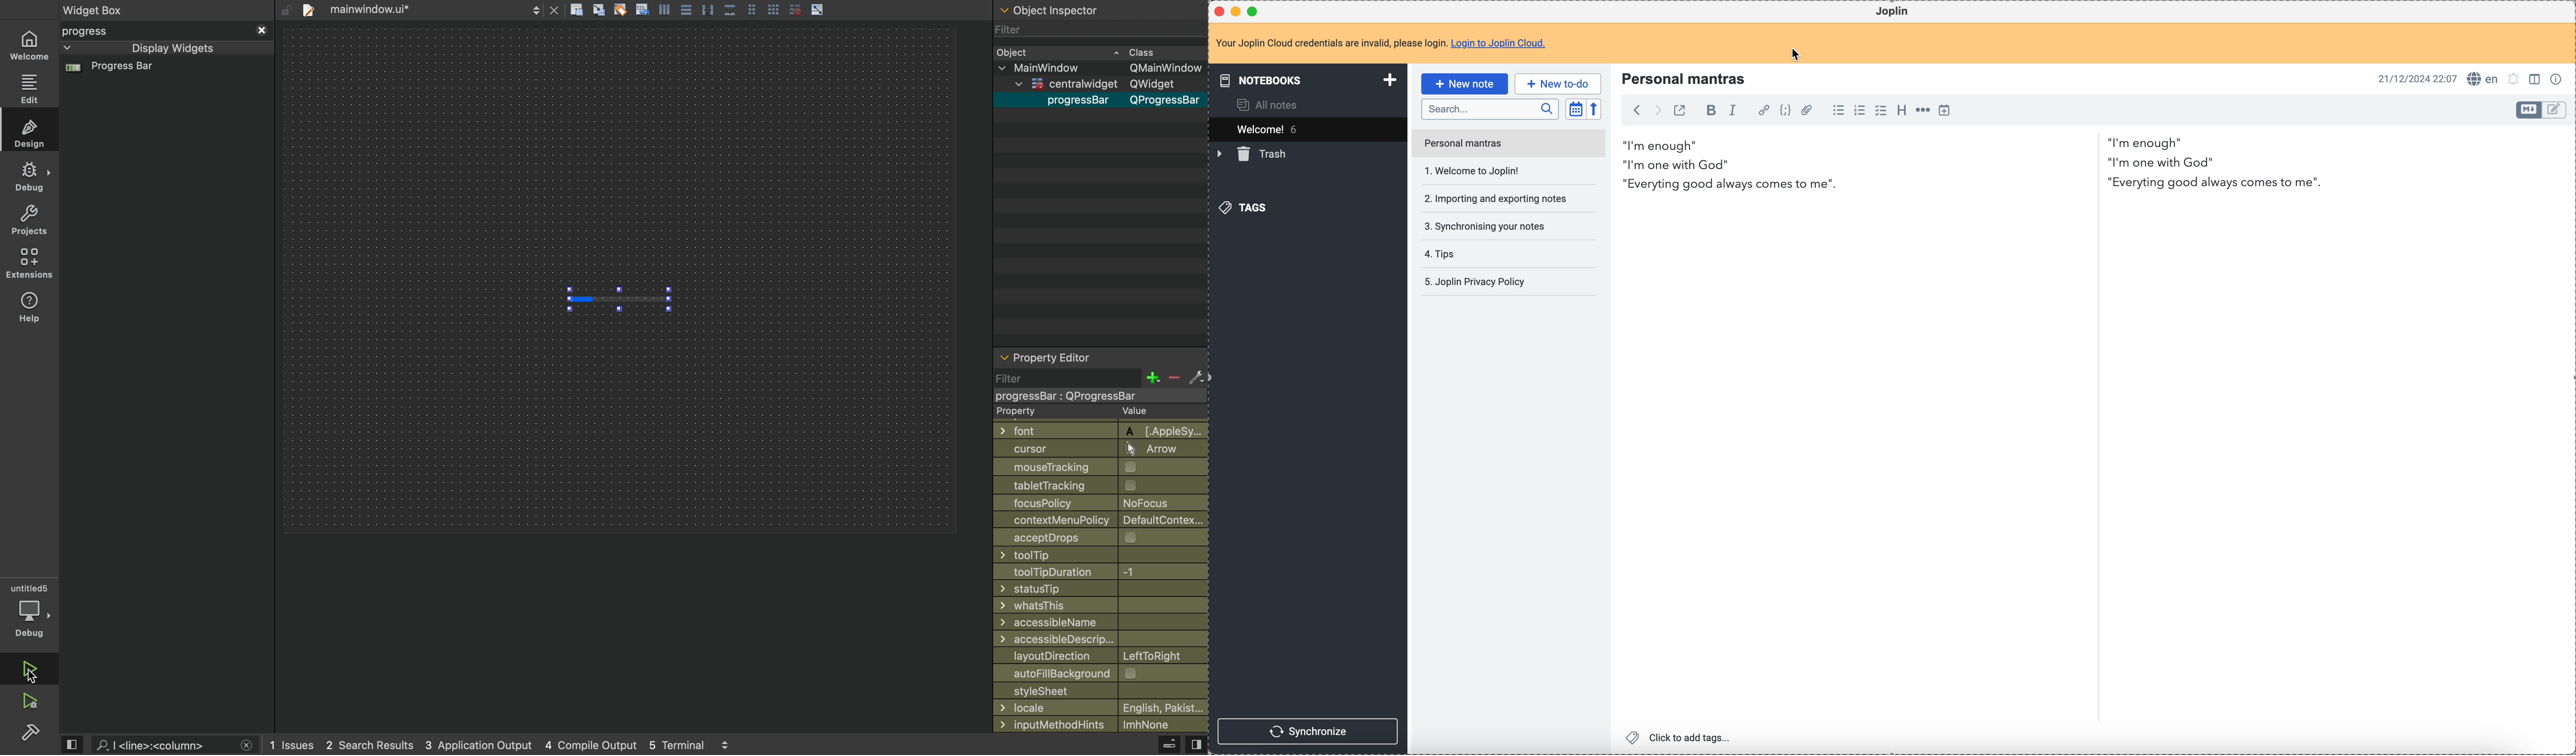 Image resolution: width=2576 pixels, height=756 pixels. What do you see at coordinates (1097, 588) in the screenshot?
I see `statustip` at bounding box center [1097, 588].